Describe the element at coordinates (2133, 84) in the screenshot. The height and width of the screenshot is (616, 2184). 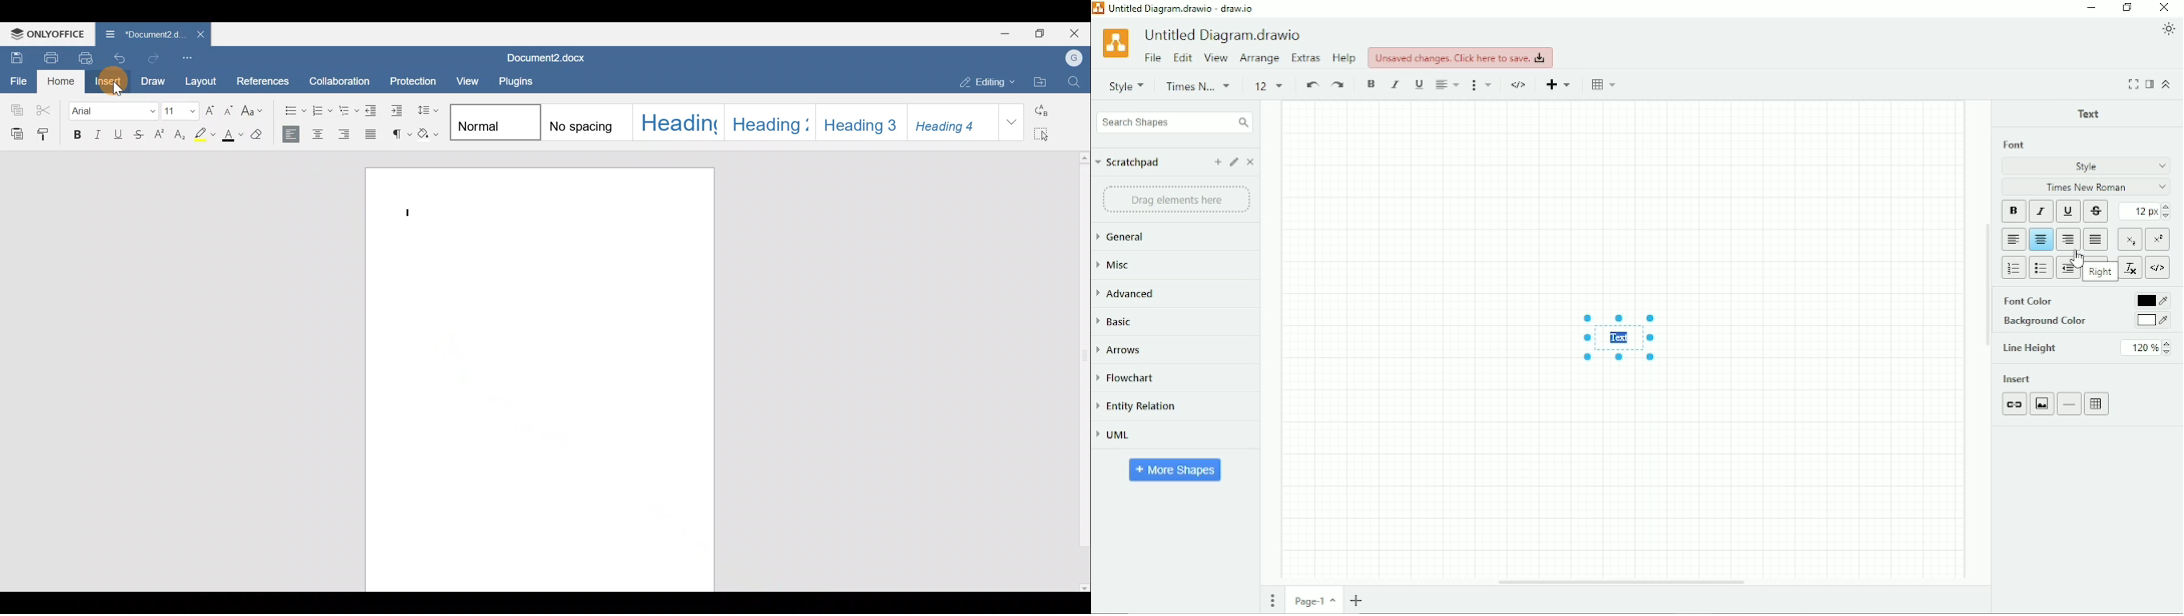
I see `Fullscreen` at that location.